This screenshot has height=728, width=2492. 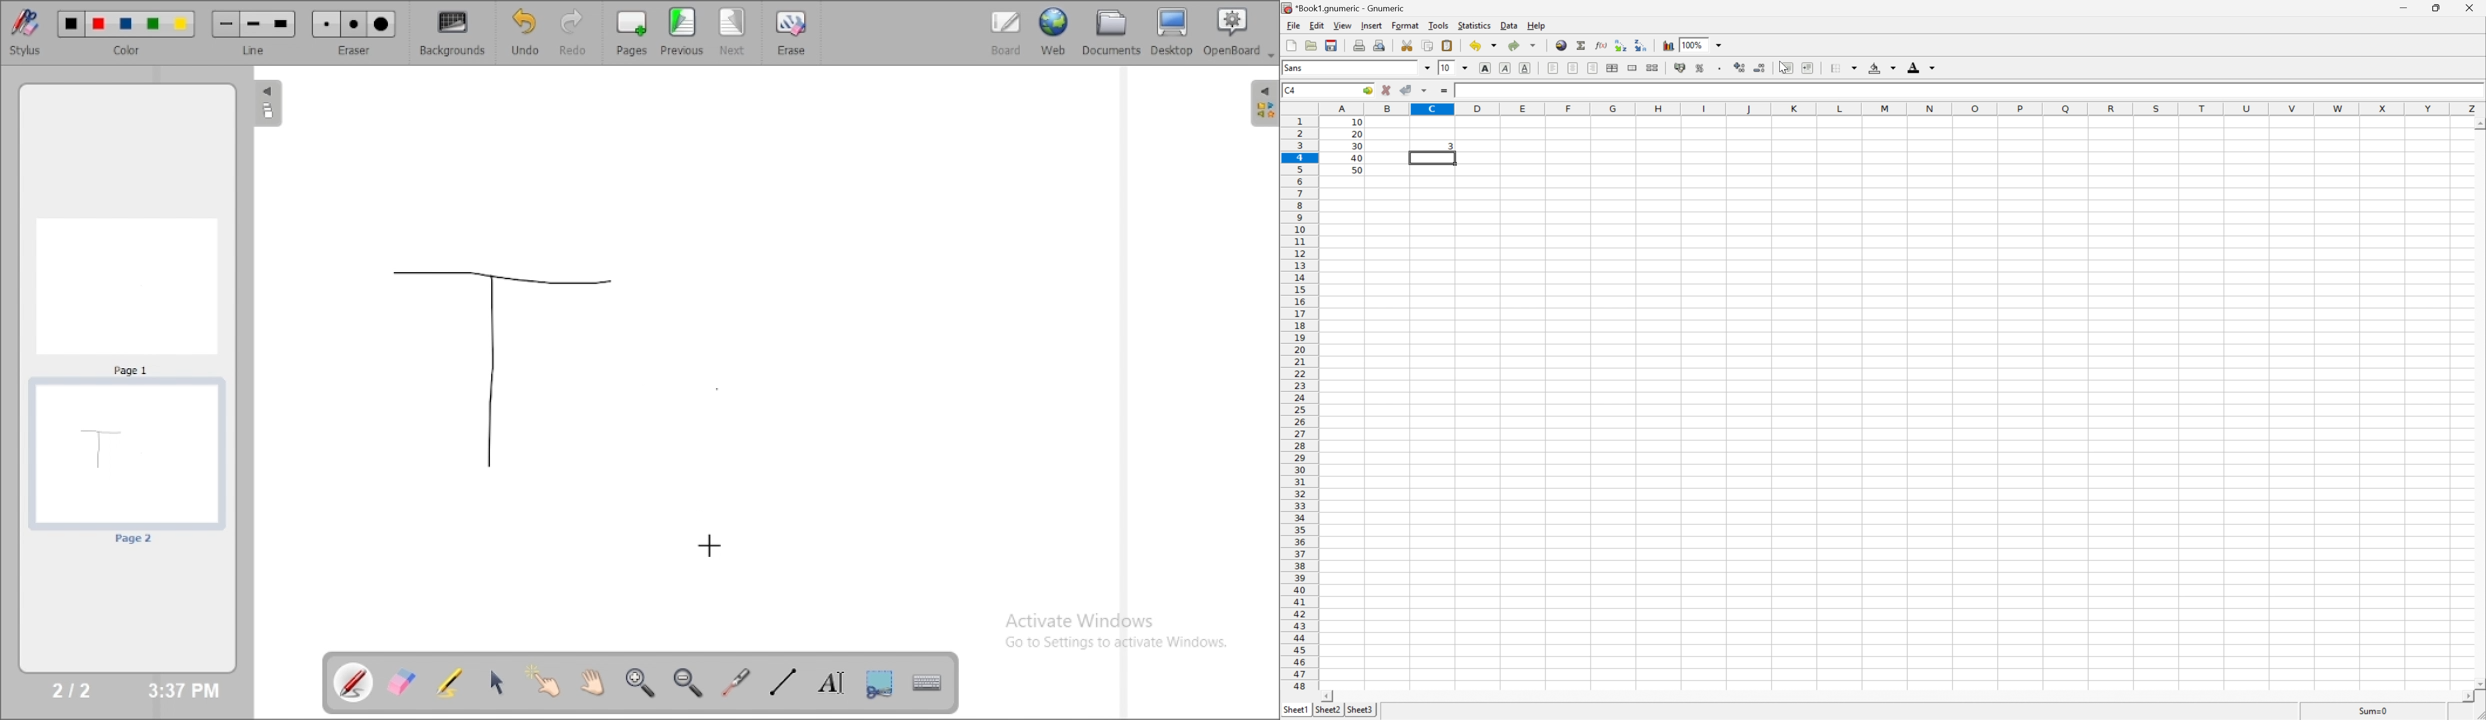 What do you see at coordinates (1367, 90) in the screenshot?
I see `Go to...` at bounding box center [1367, 90].